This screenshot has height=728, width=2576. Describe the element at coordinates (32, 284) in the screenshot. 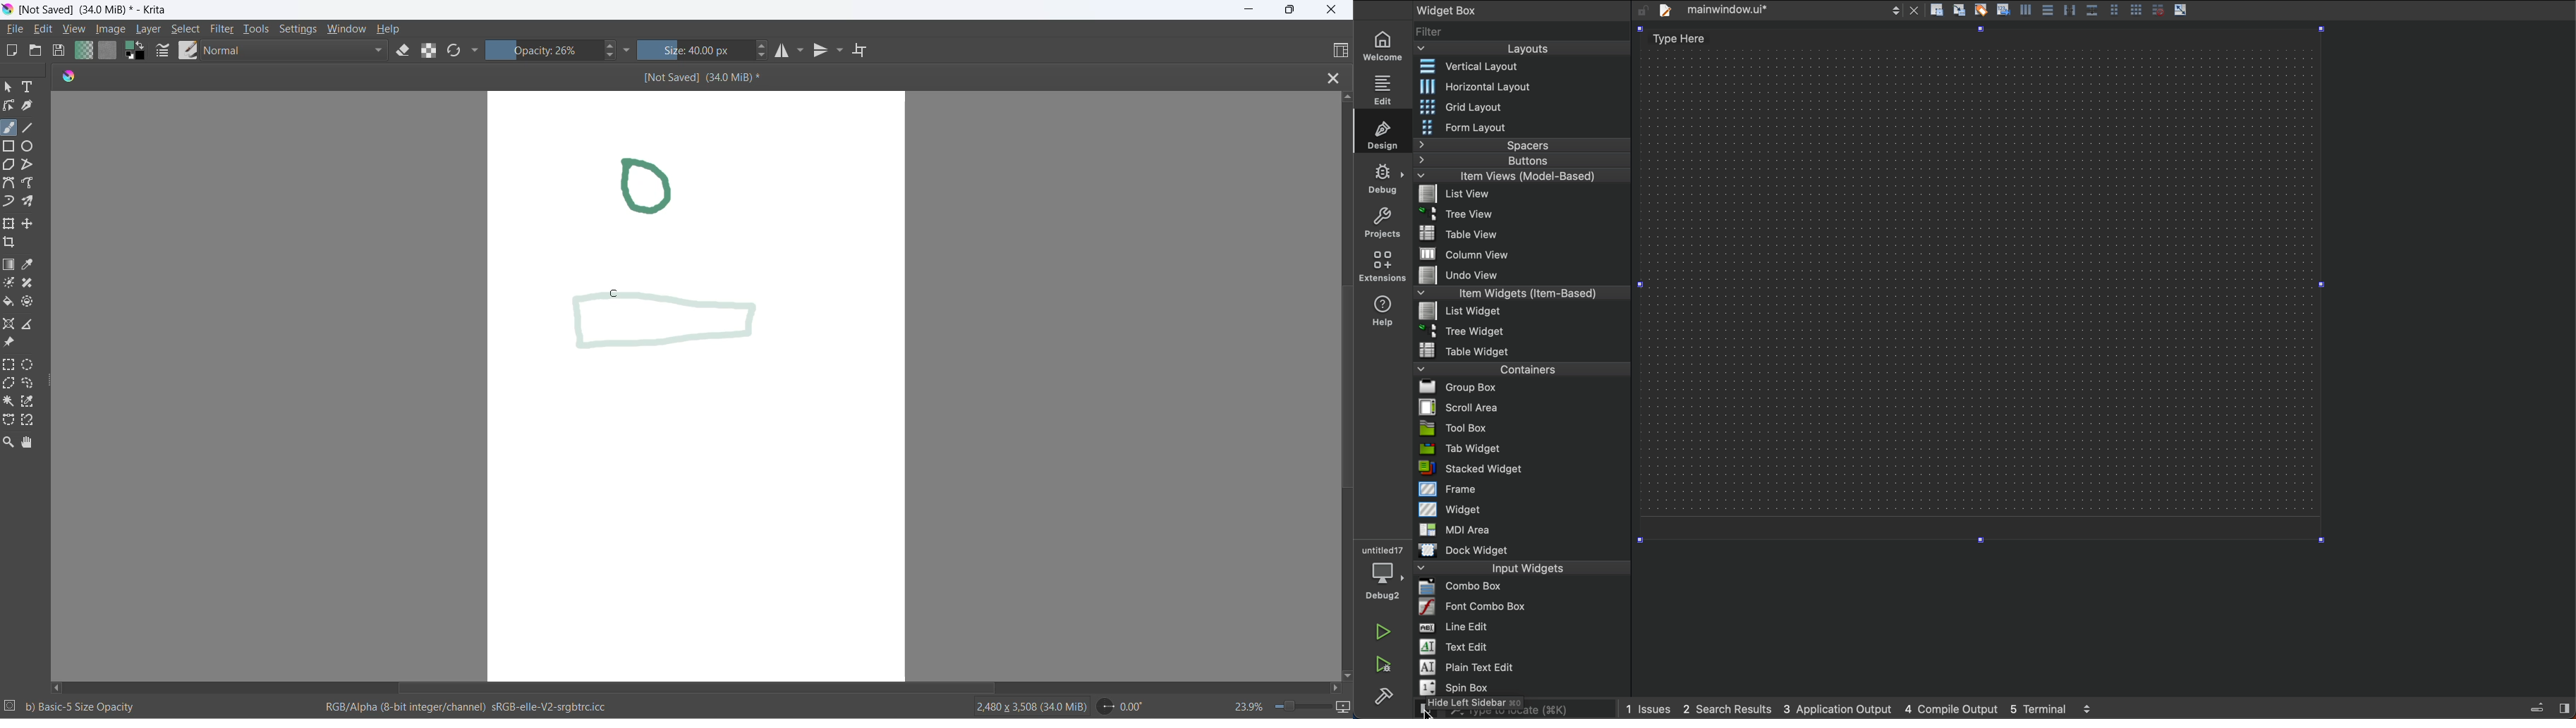

I see `smart patch tool` at that location.